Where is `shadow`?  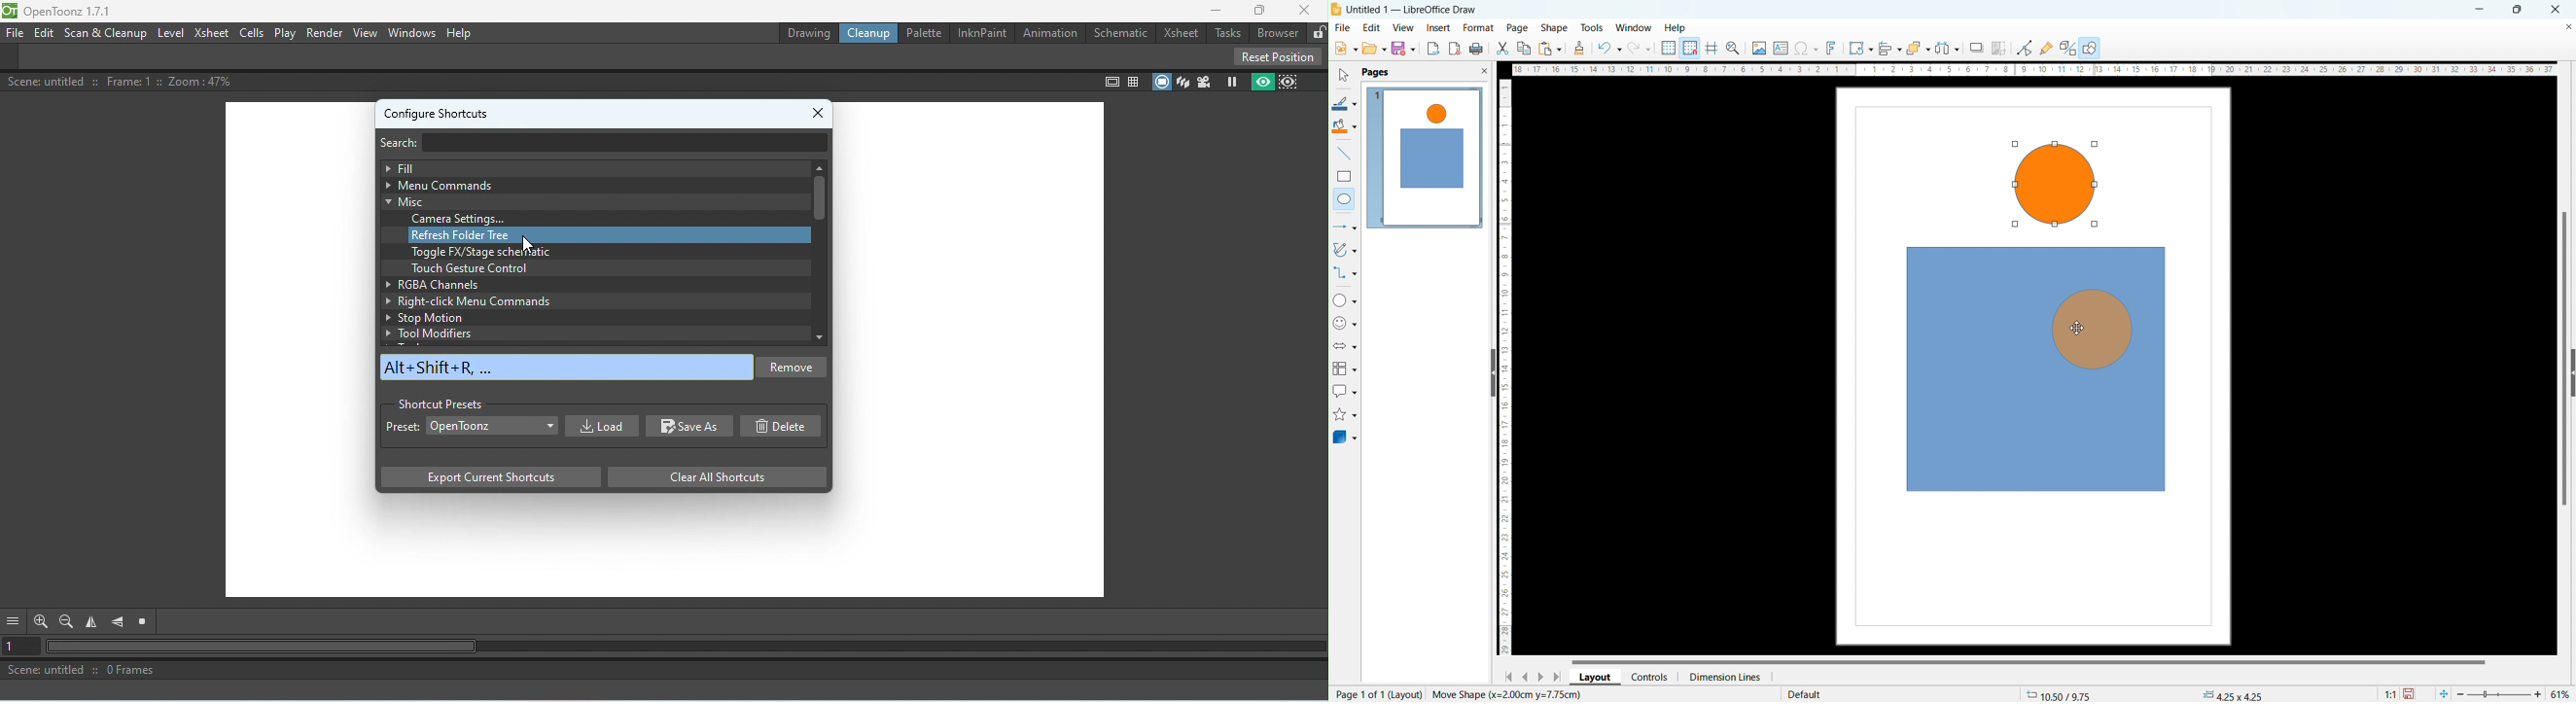 shadow is located at coordinates (1976, 48).